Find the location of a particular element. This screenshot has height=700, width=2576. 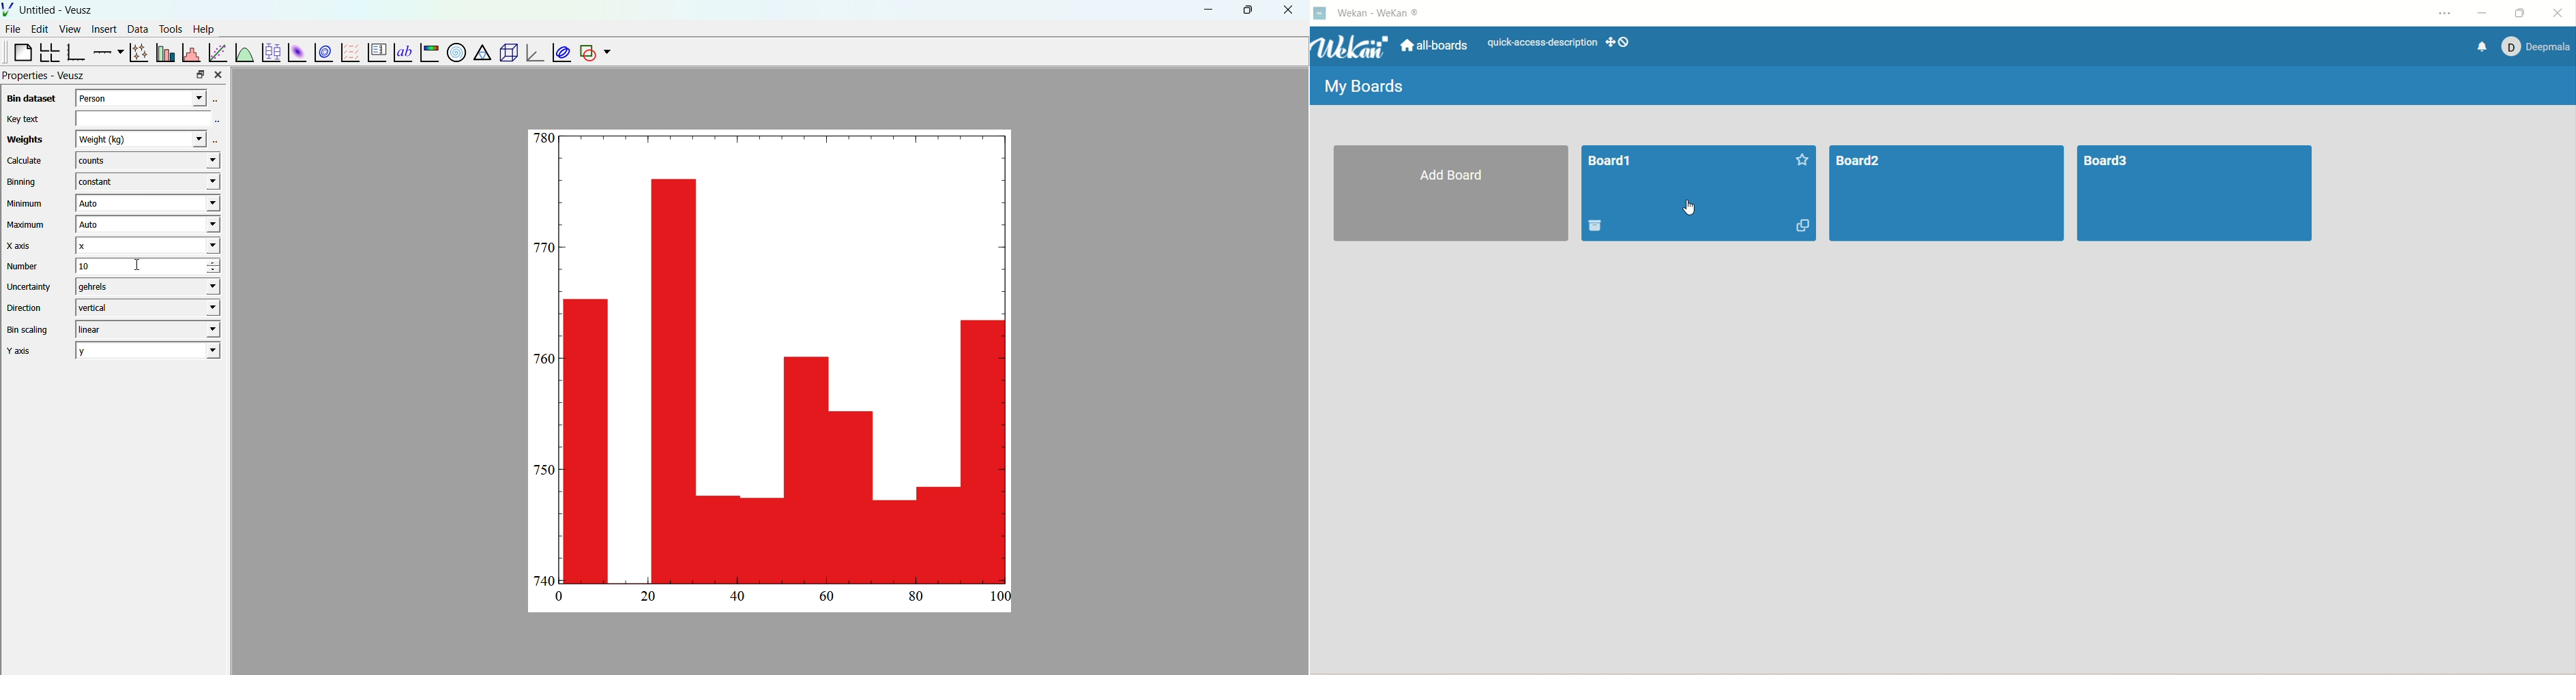

plot key is located at coordinates (375, 53).